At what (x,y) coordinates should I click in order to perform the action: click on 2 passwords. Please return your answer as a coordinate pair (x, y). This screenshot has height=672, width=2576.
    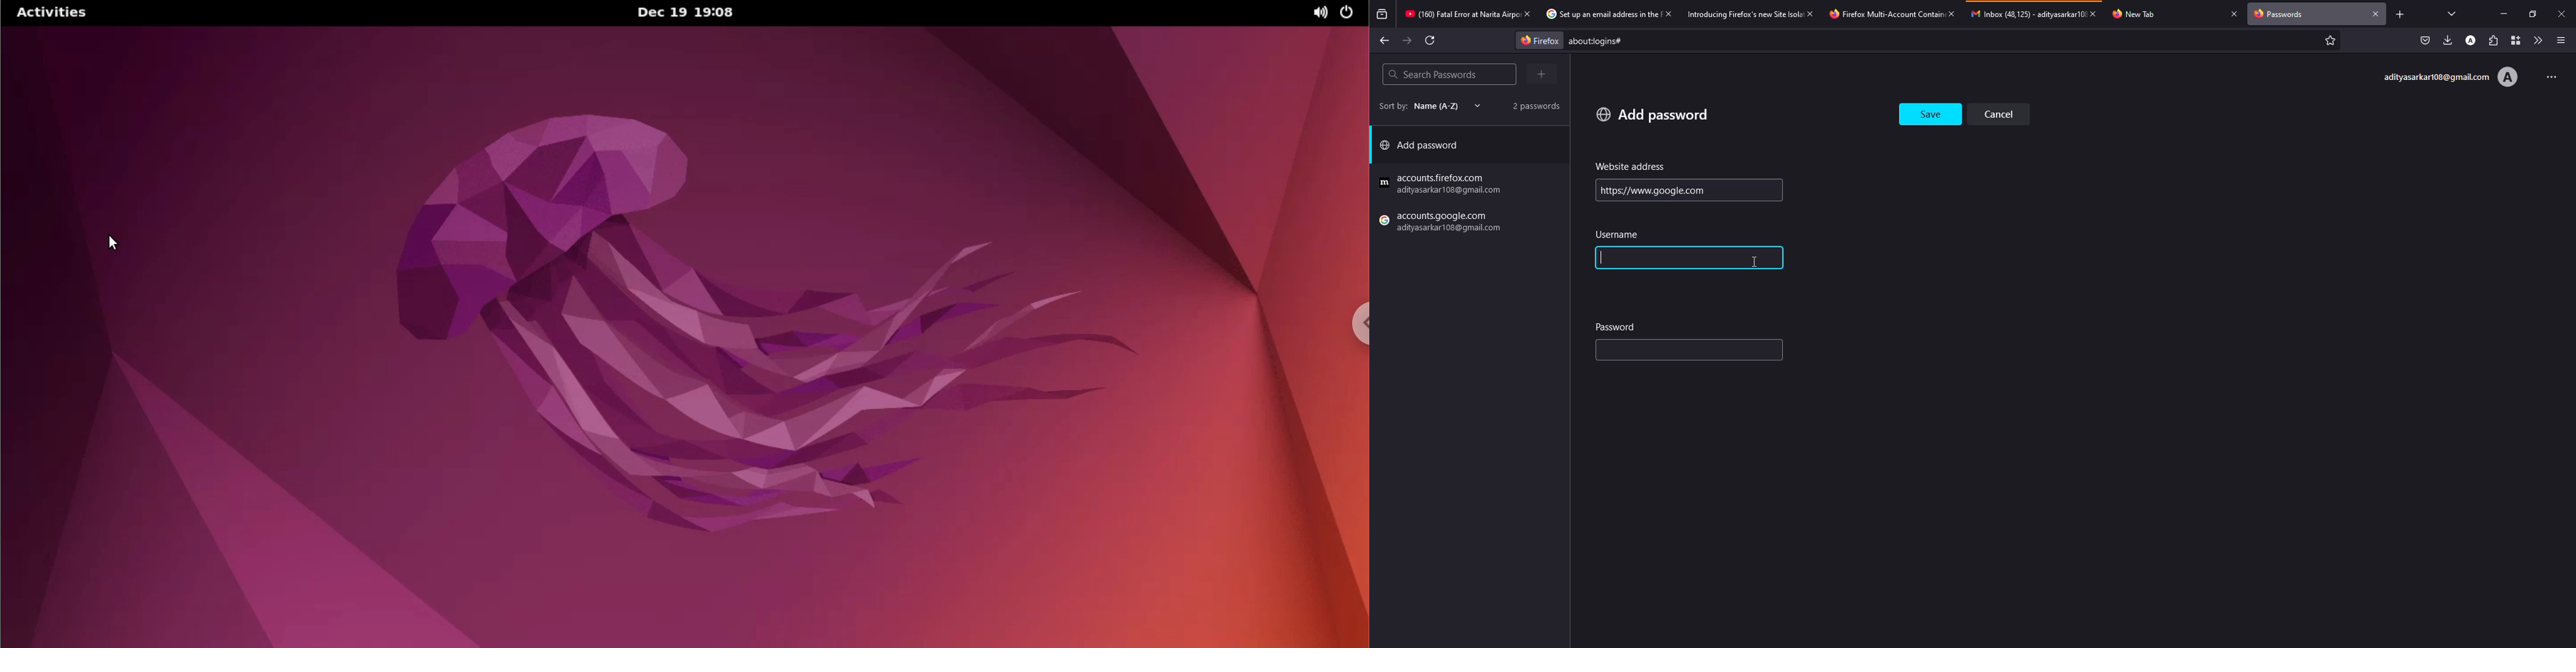
    Looking at the image, I should click on (1532, 105).